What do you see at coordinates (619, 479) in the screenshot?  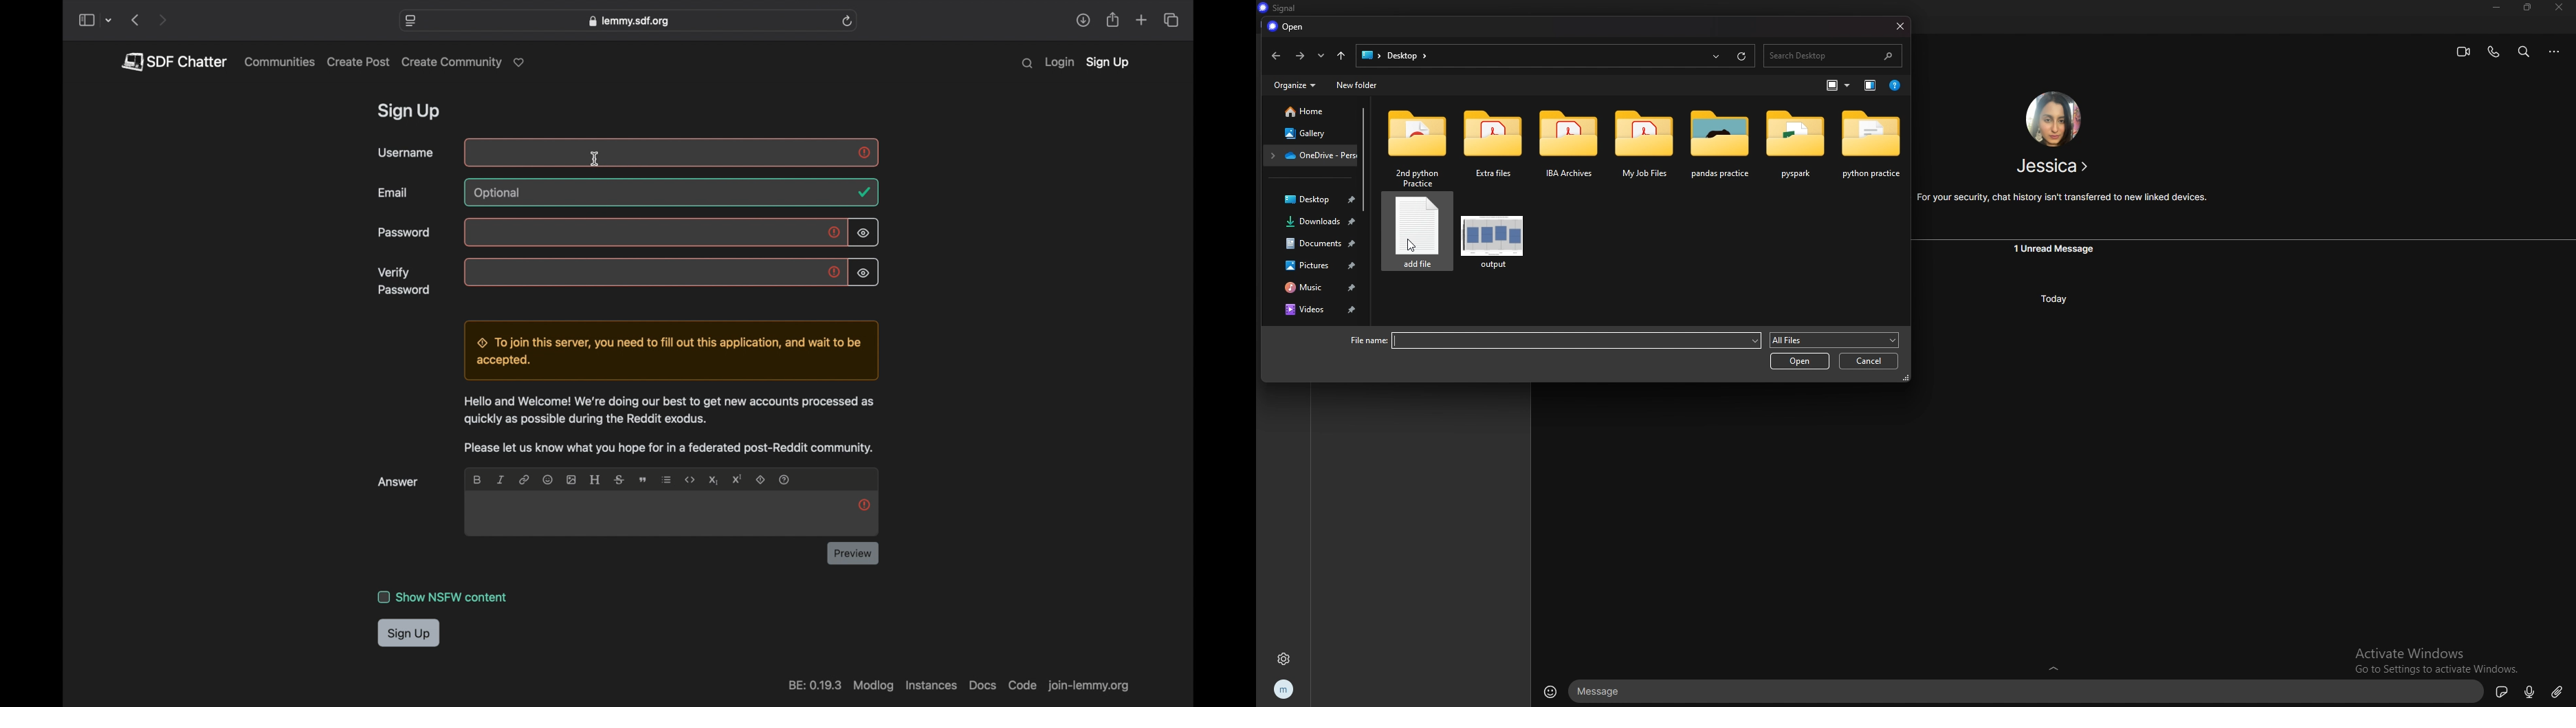 I see `strikethrough` at bounding box center [619, 479].